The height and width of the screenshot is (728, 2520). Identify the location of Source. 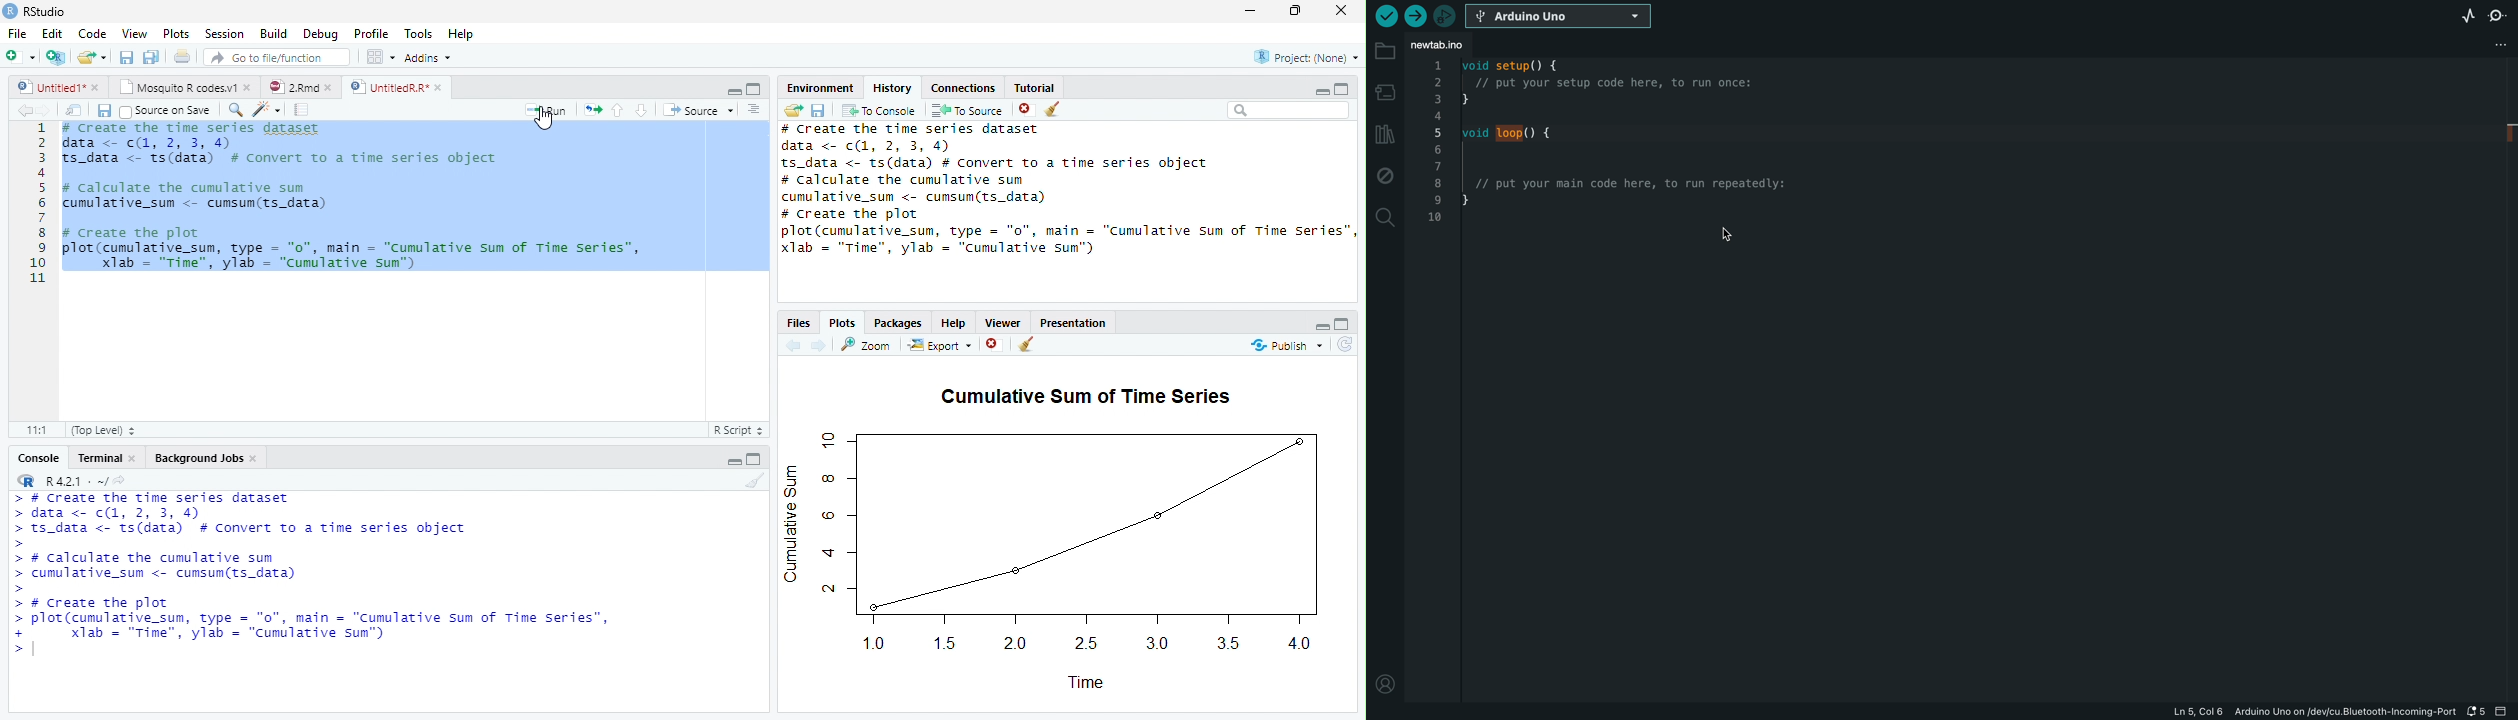
(697, 110).